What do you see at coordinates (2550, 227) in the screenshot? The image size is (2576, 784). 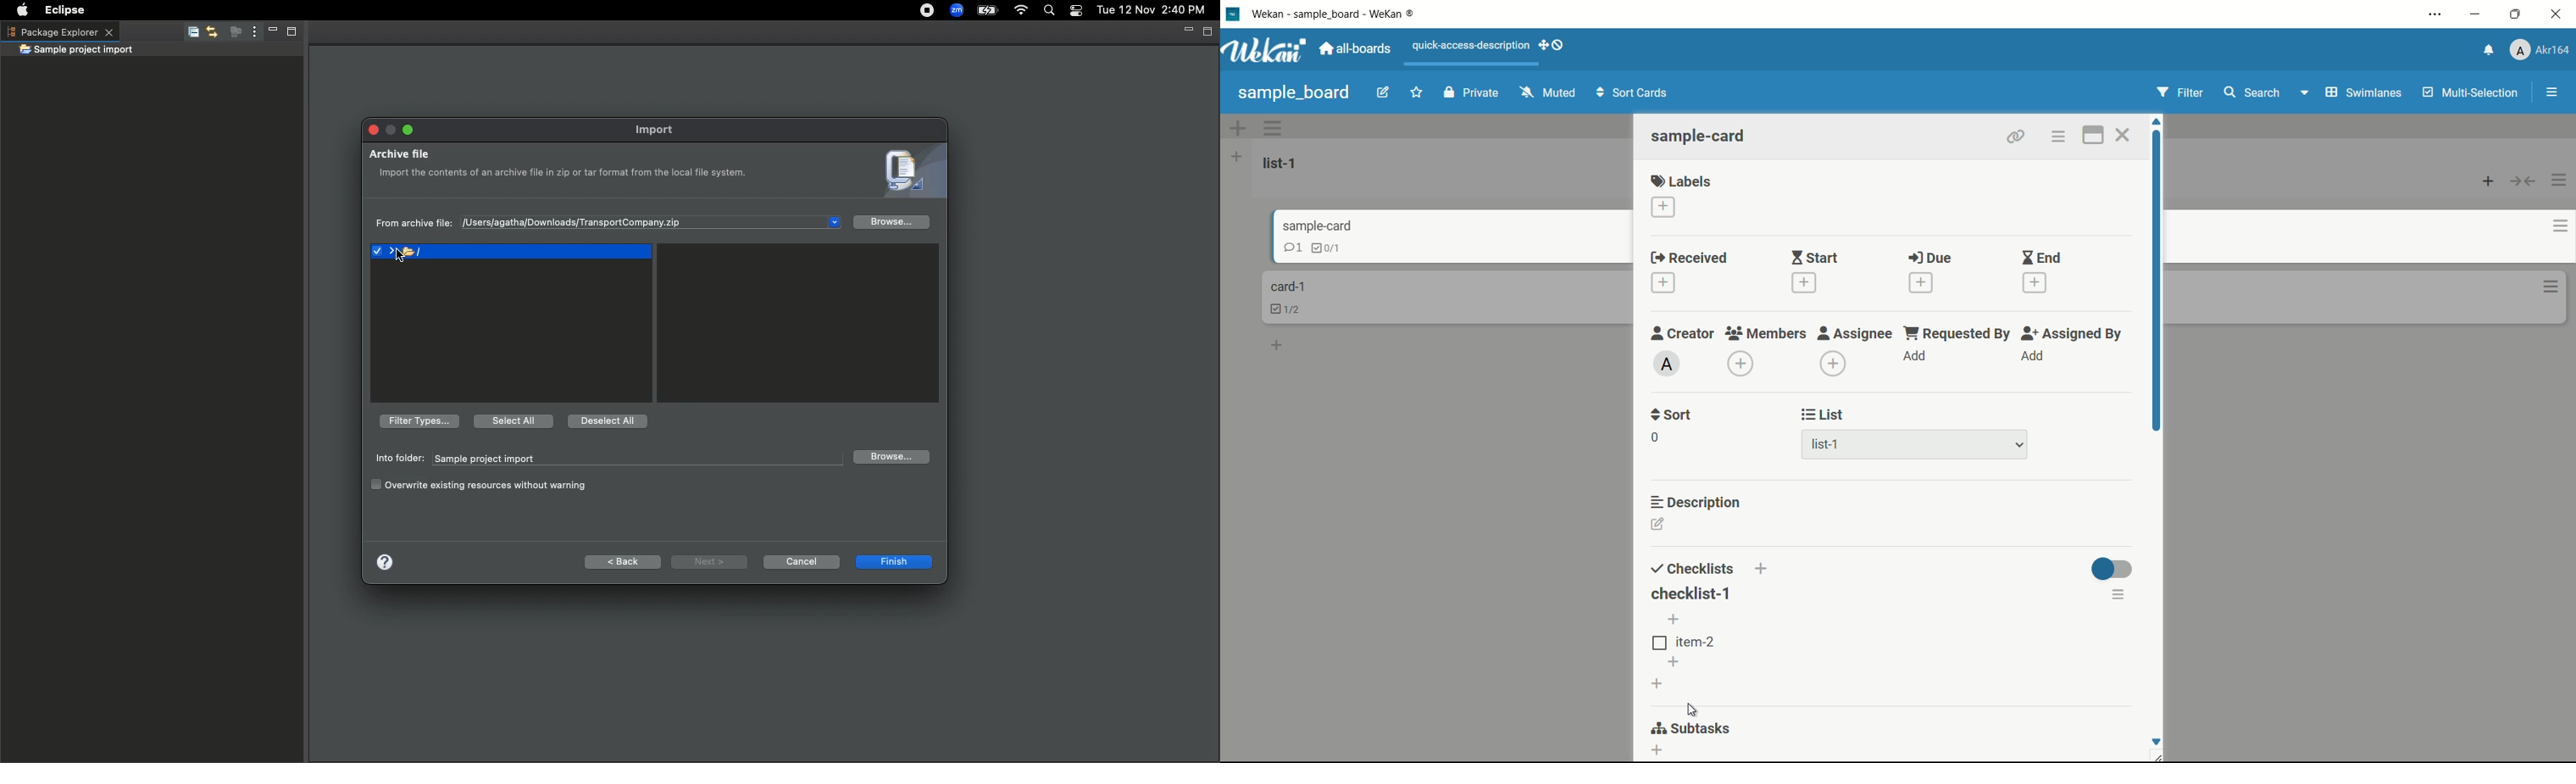 I see `card actions` at bounding box center [2550, 227].